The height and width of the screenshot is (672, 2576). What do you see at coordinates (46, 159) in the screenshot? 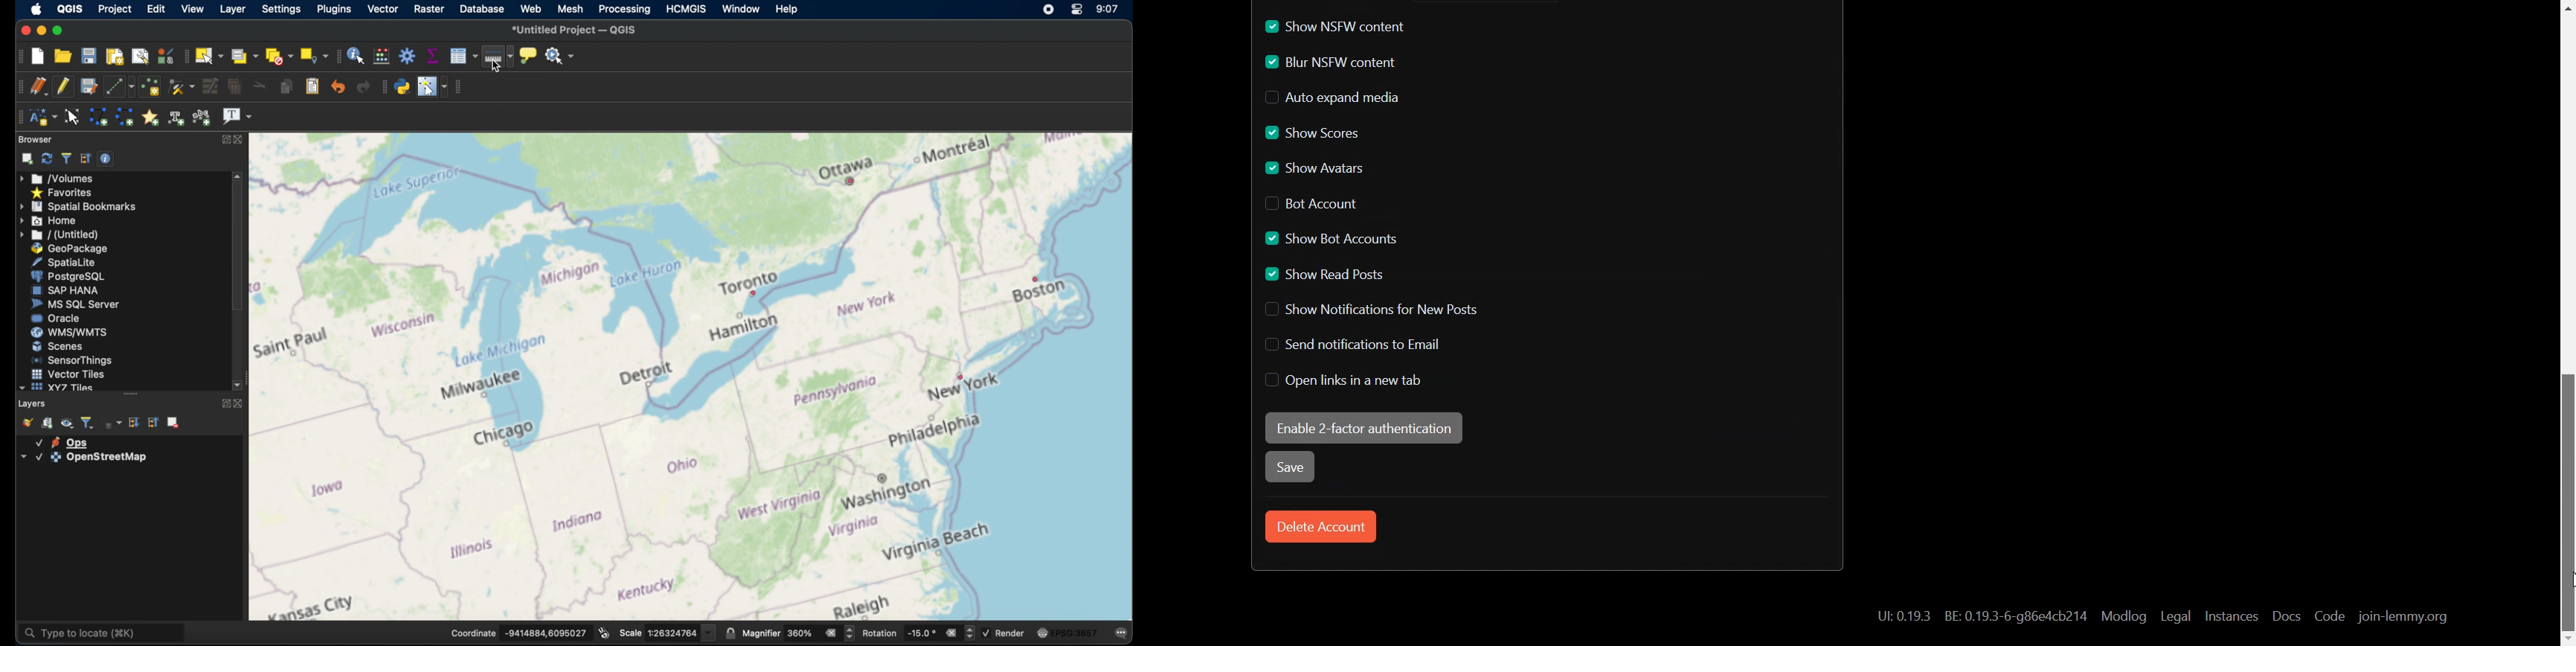
I see `refresh` at bounding box center [46, 159].